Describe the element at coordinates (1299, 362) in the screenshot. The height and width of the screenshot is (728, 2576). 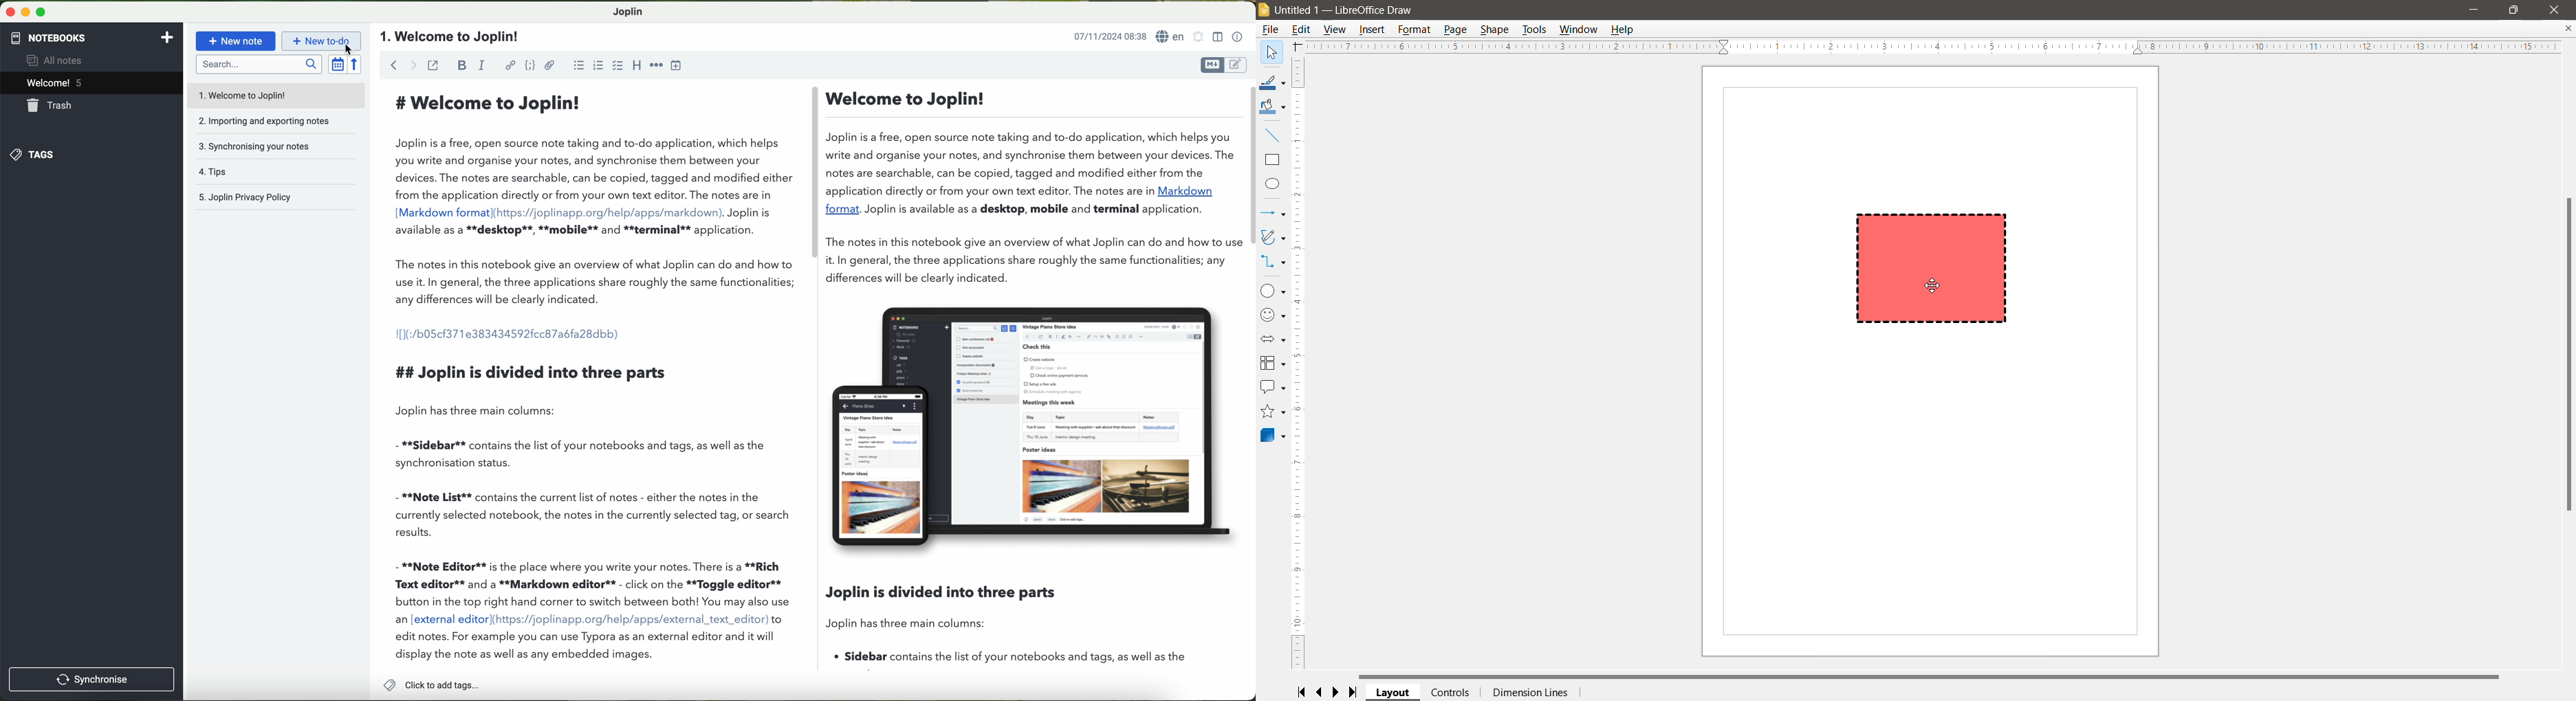
I see `Vertical Scroll Bar` at that location.